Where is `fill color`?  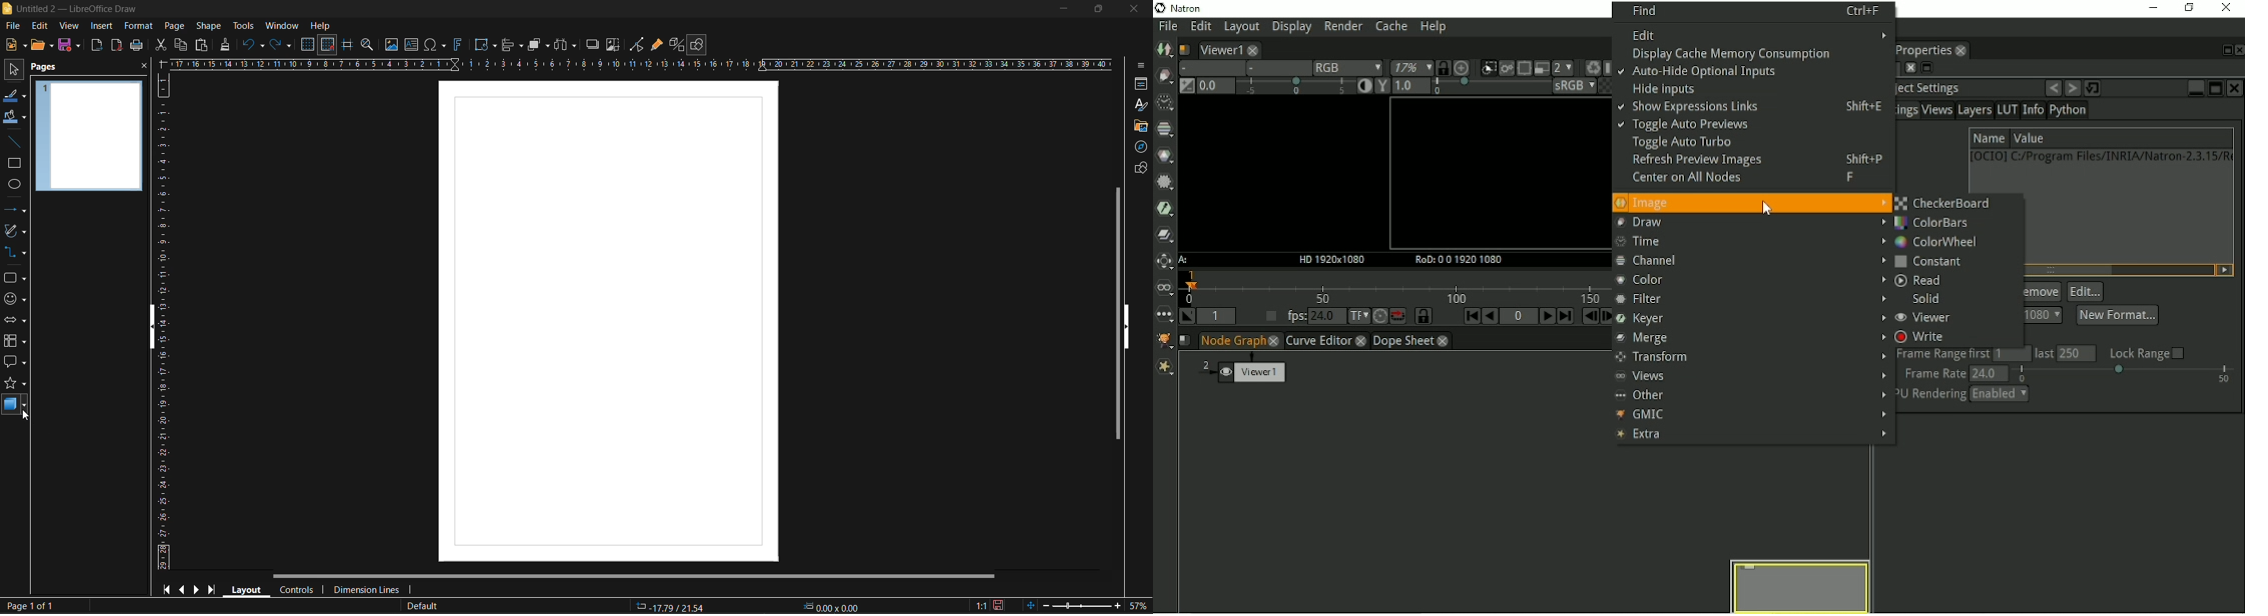 fill color is located at coordinates (14, 117).